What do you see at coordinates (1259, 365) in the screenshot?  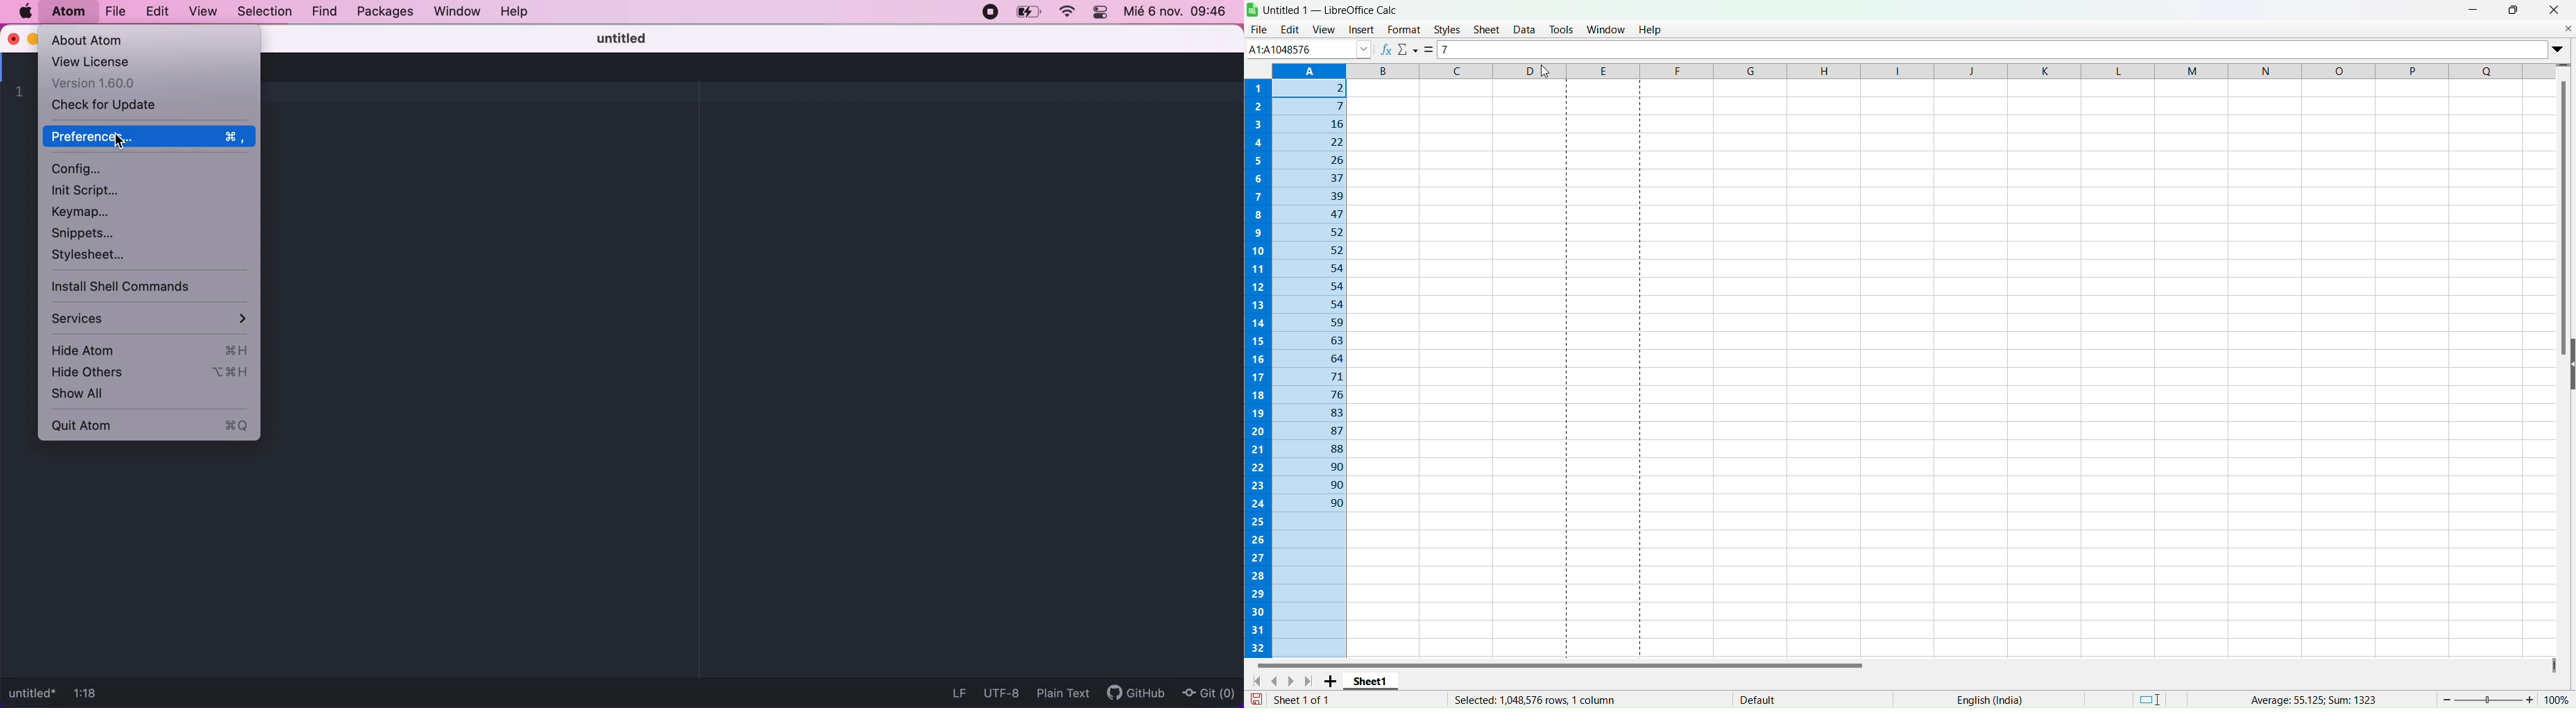 I see `Row Labels` at bounding box center [1259, 365].